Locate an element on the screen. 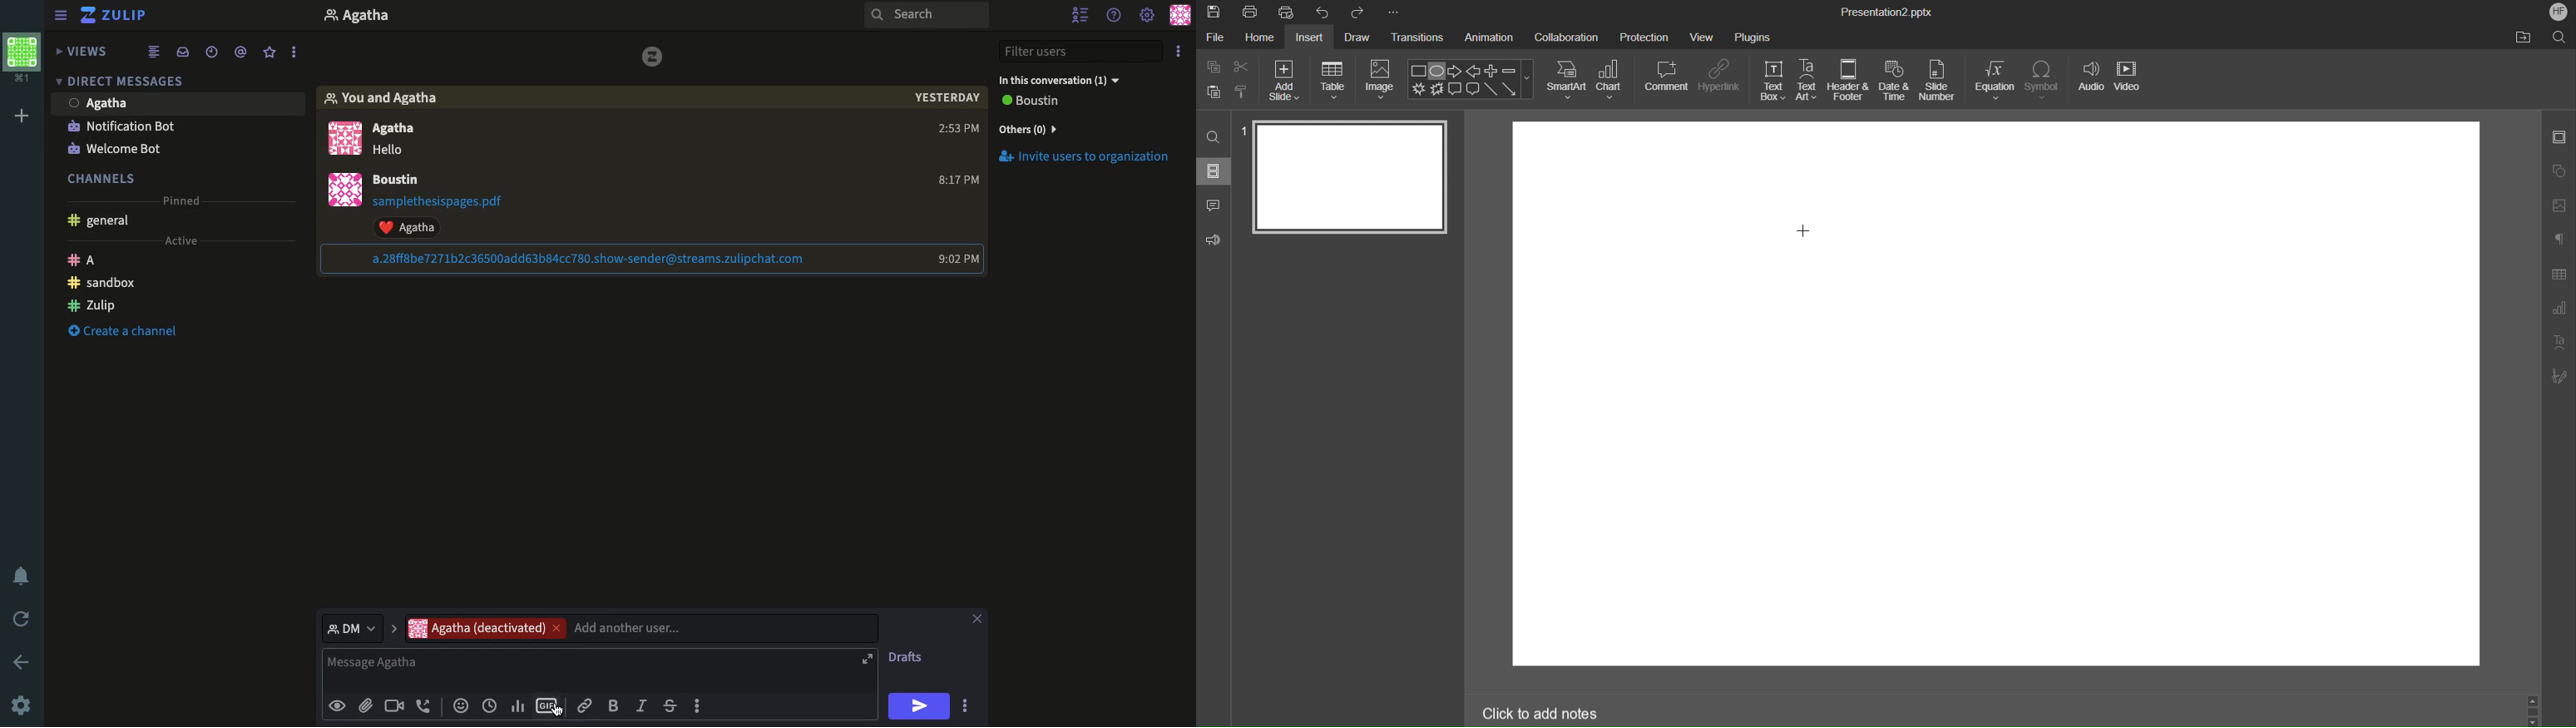 The image size is (2576, 728). Profile is located at coordinates (341, 136).